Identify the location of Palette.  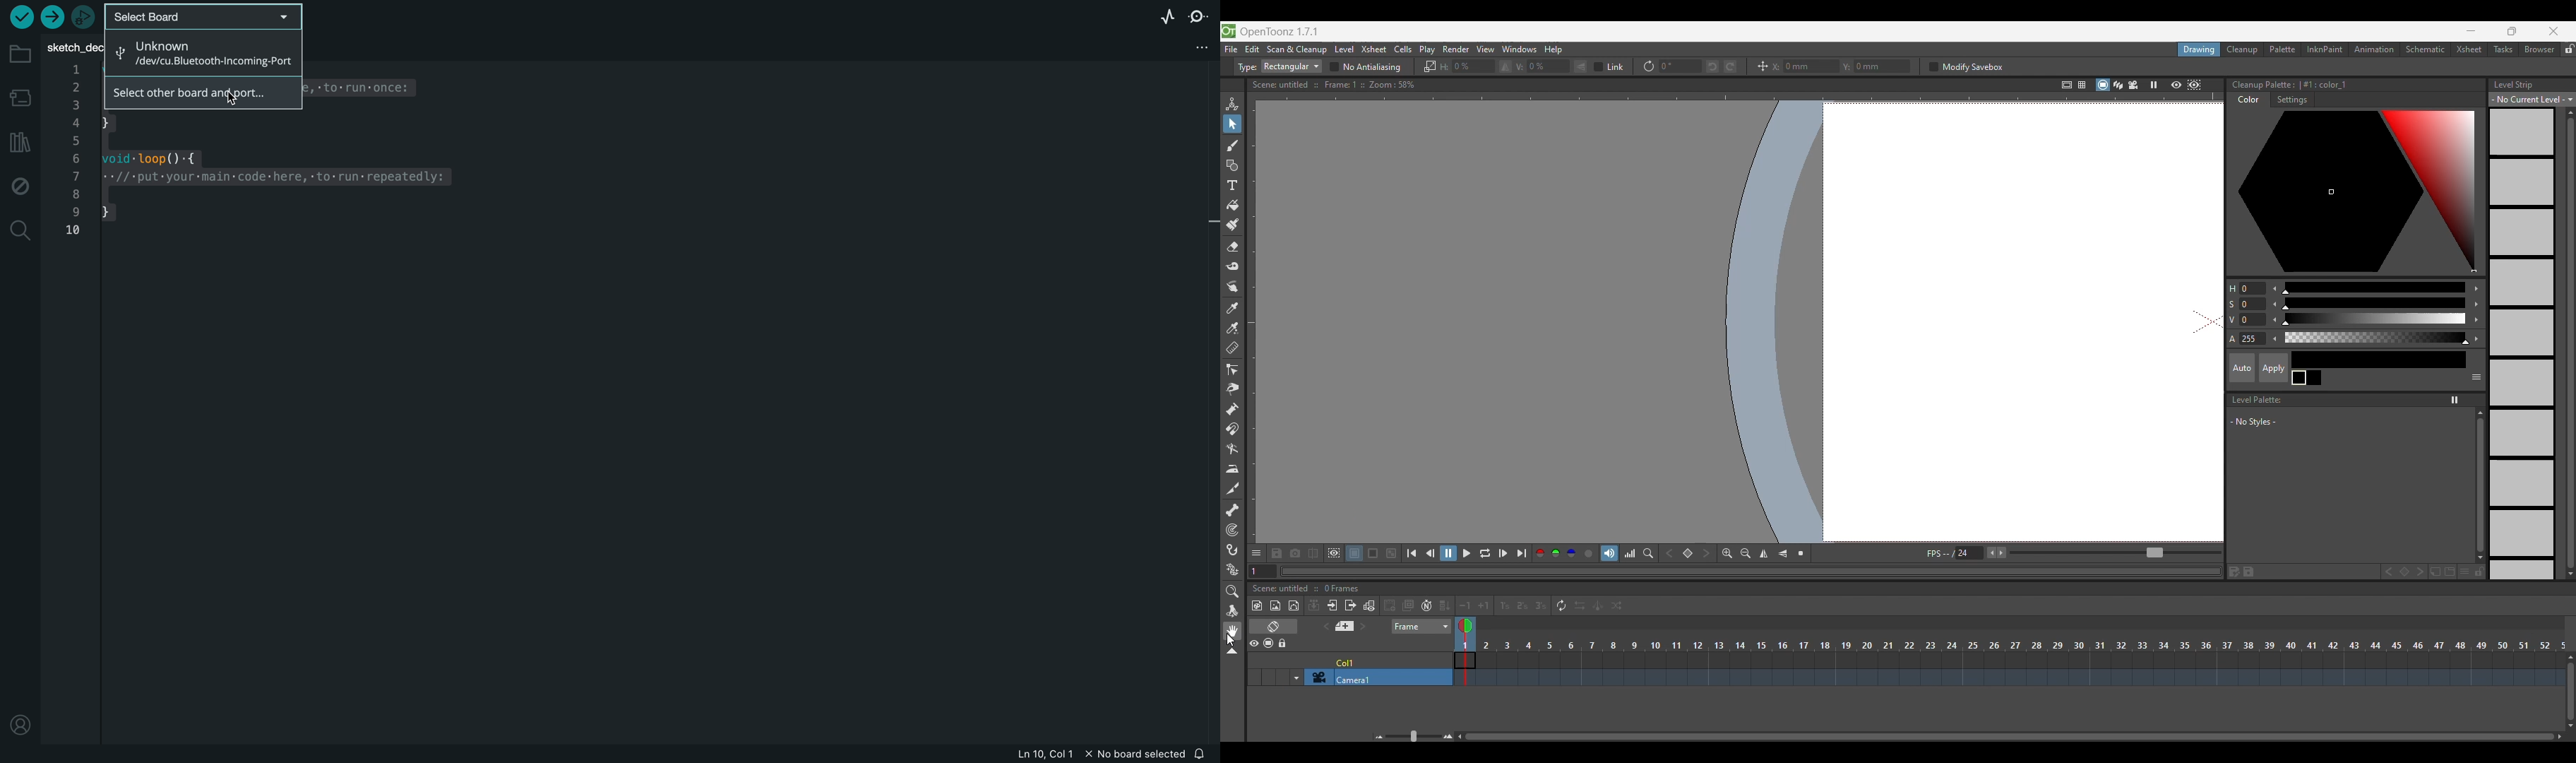
(2282, 49).